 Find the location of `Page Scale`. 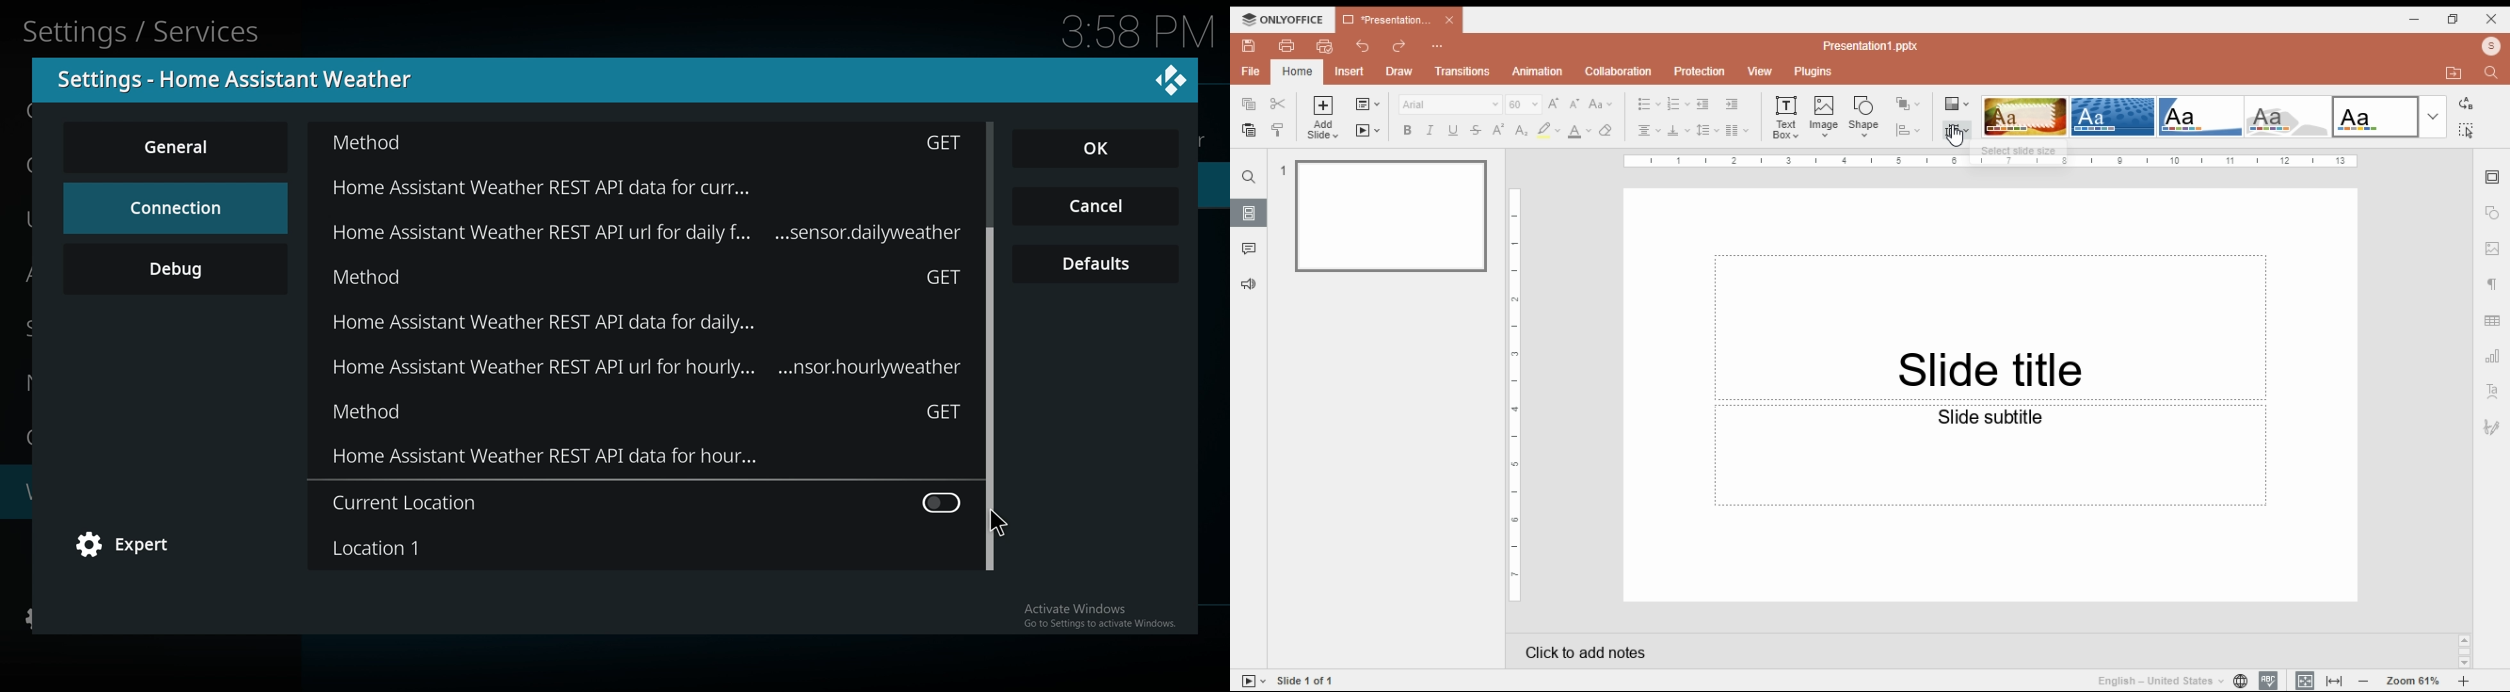

Page Scale is located at coordinates (1516, 396).